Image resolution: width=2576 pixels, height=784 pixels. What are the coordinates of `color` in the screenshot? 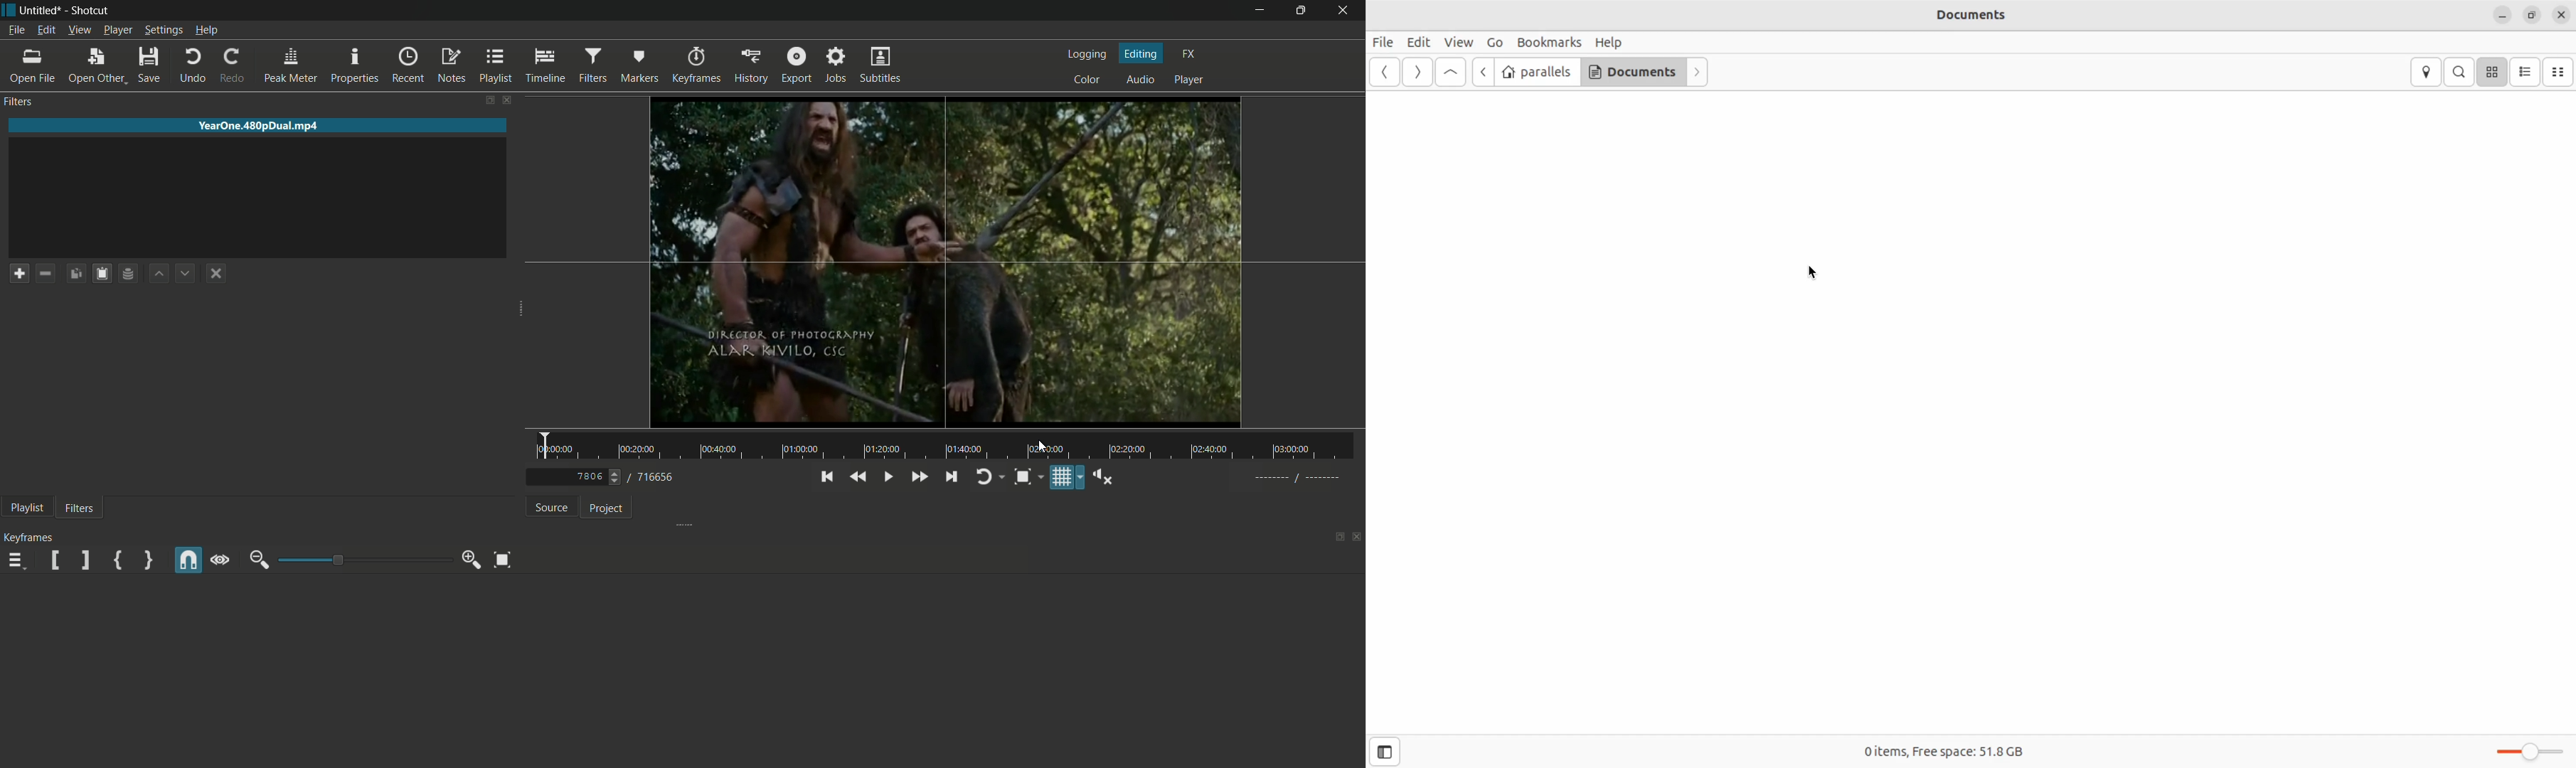 It's located at (1087, 80).